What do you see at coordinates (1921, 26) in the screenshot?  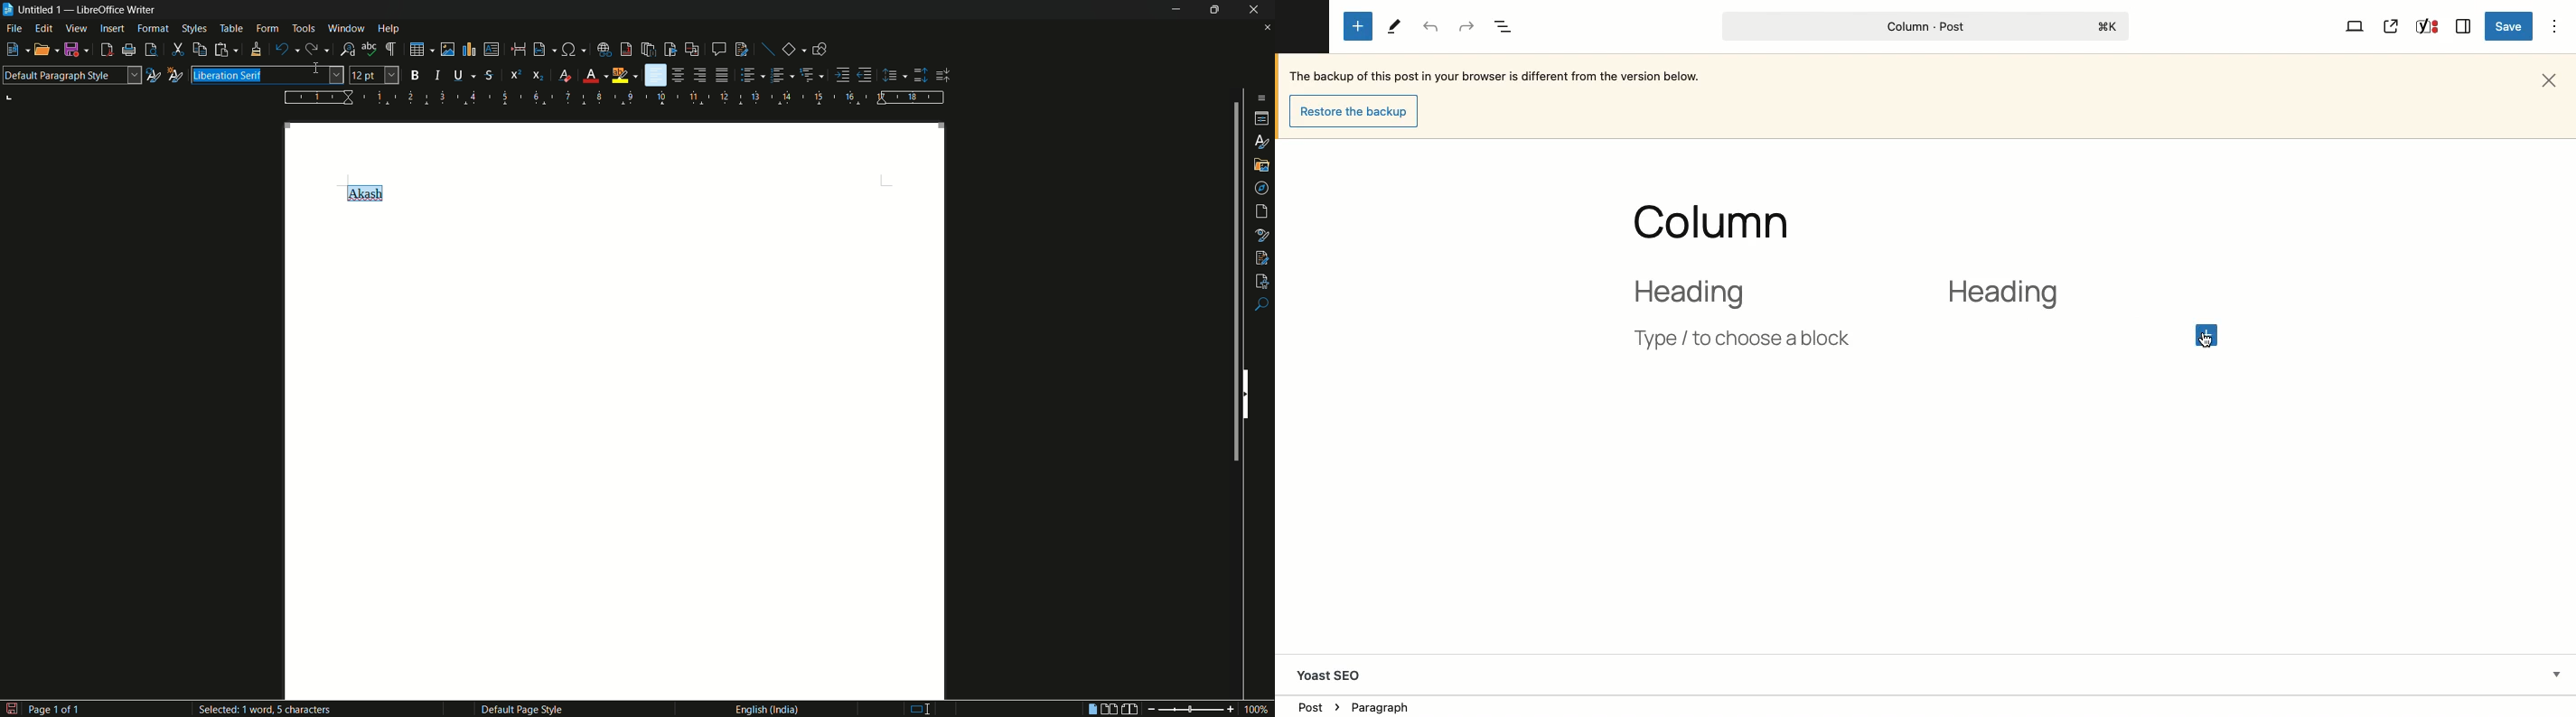 I see `Column - Post` at bounding box center [1921, 26].